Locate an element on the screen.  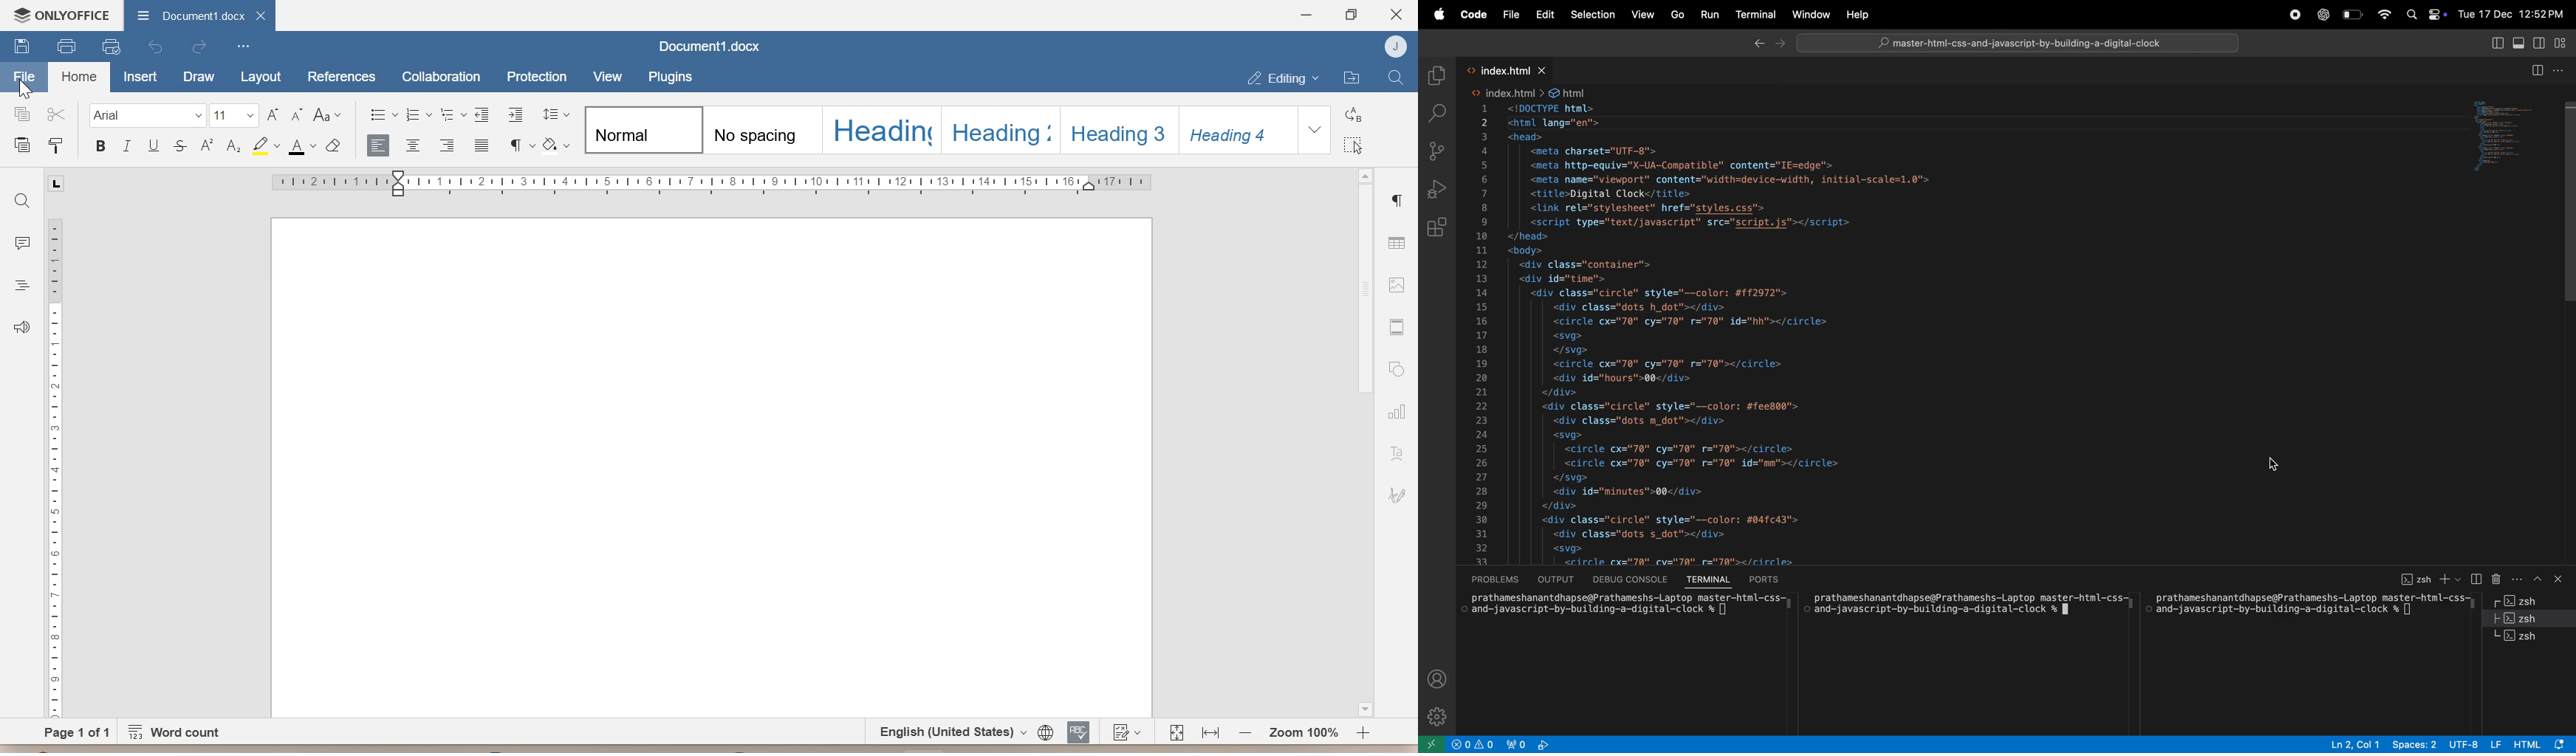
Underline is located at coordinates (154, 146).